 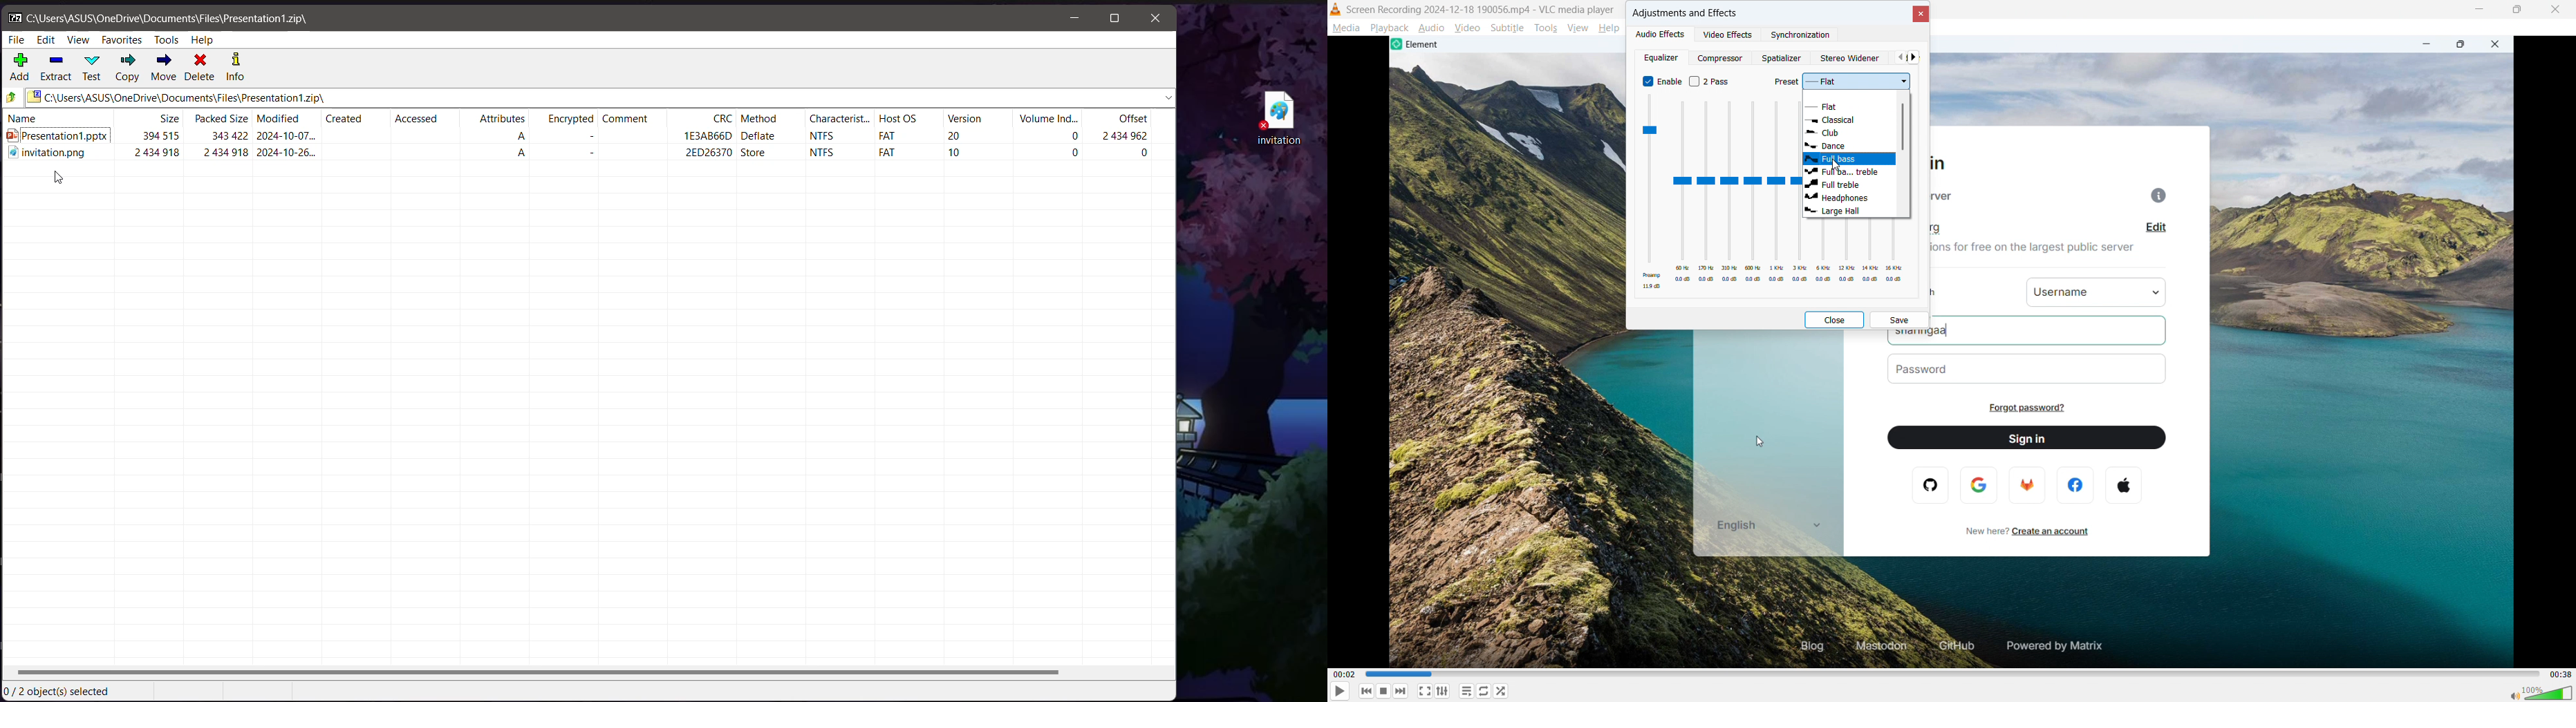 I want to click on Maximize , so click(x=2519, y=10).